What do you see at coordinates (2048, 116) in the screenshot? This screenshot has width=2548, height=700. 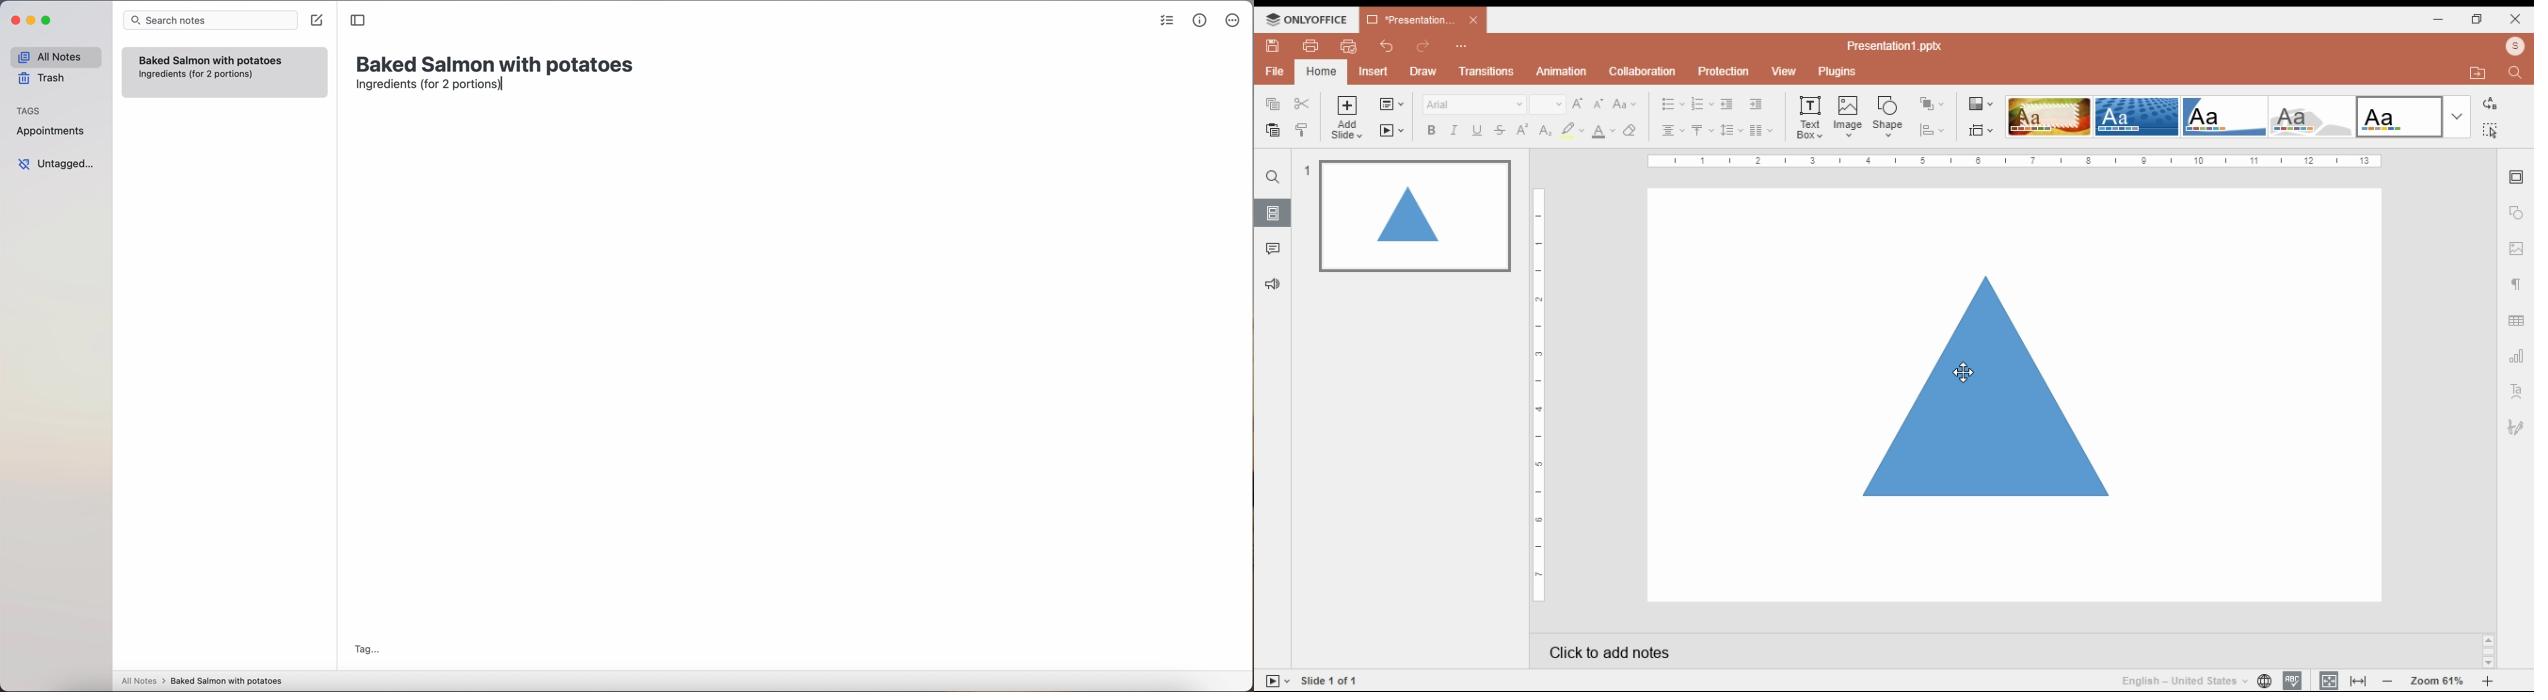 I see `color theme 1` at bounding box center [2048, 116].